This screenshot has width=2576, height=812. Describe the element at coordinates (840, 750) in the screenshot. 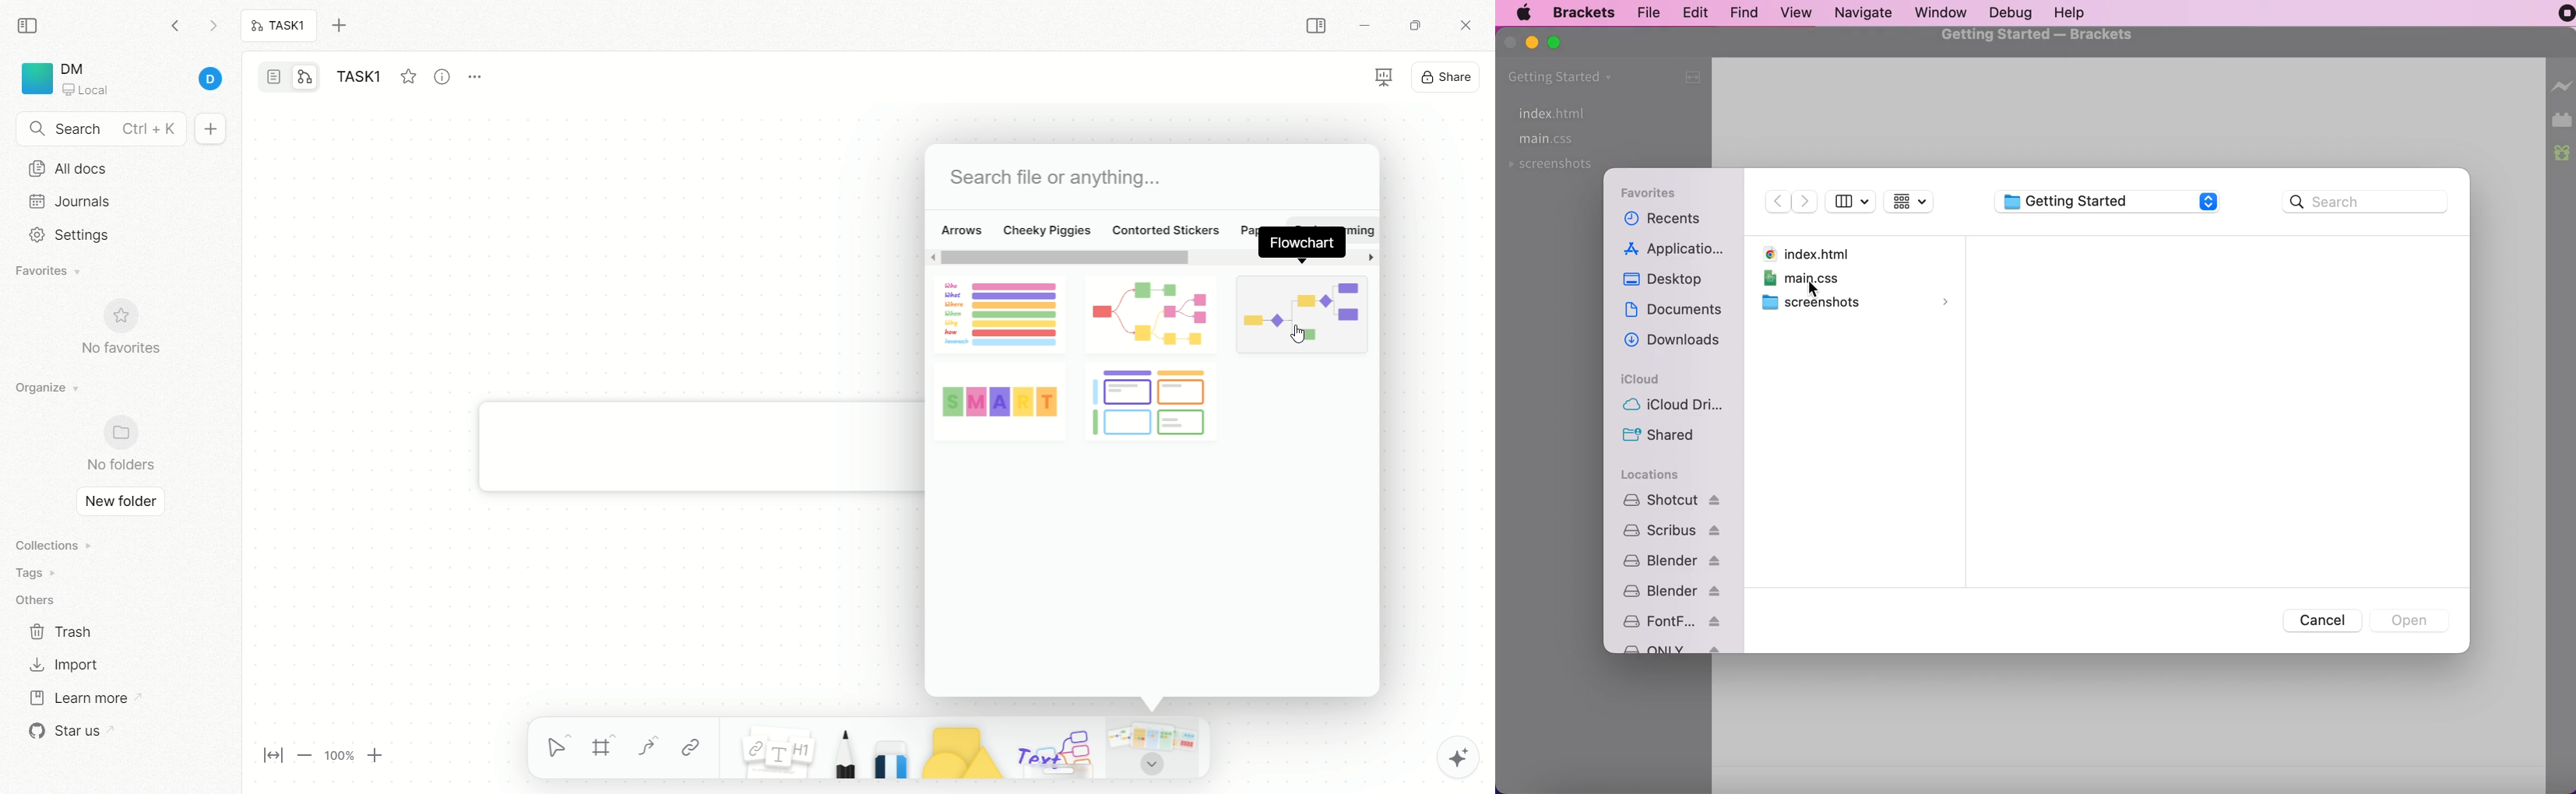

I see `pencil` at that location.